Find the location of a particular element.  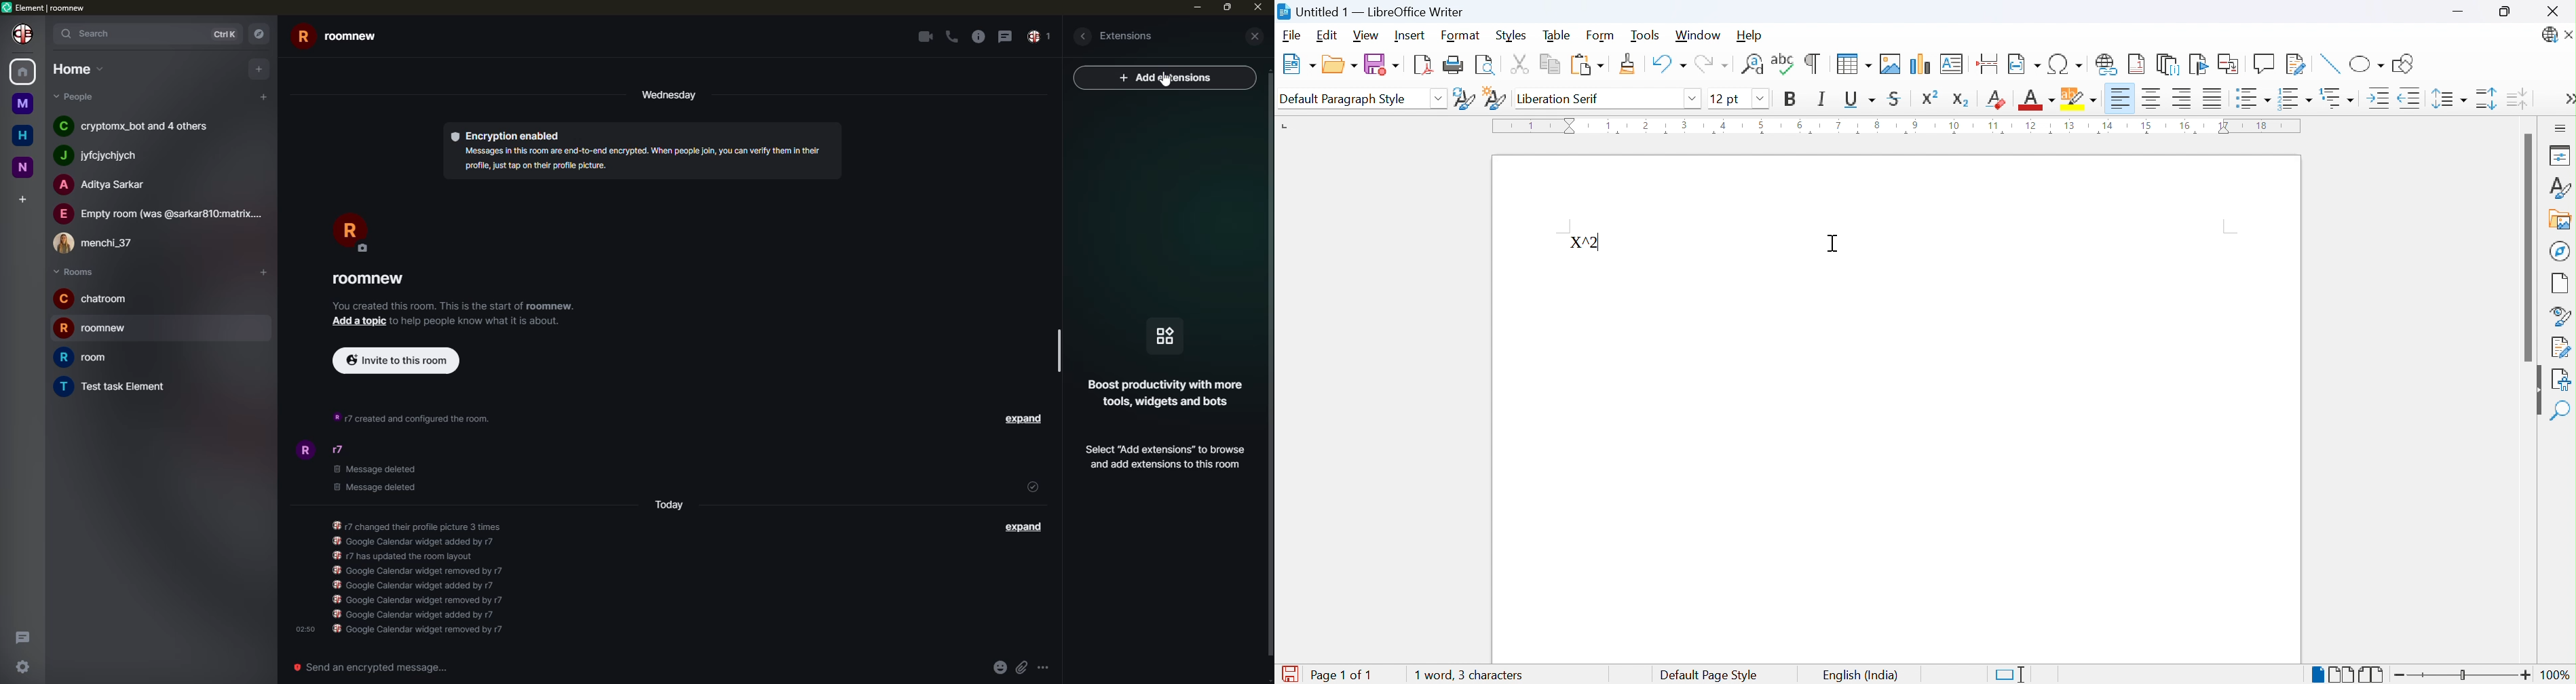

Minimize is located at coordinates (2458, 13).